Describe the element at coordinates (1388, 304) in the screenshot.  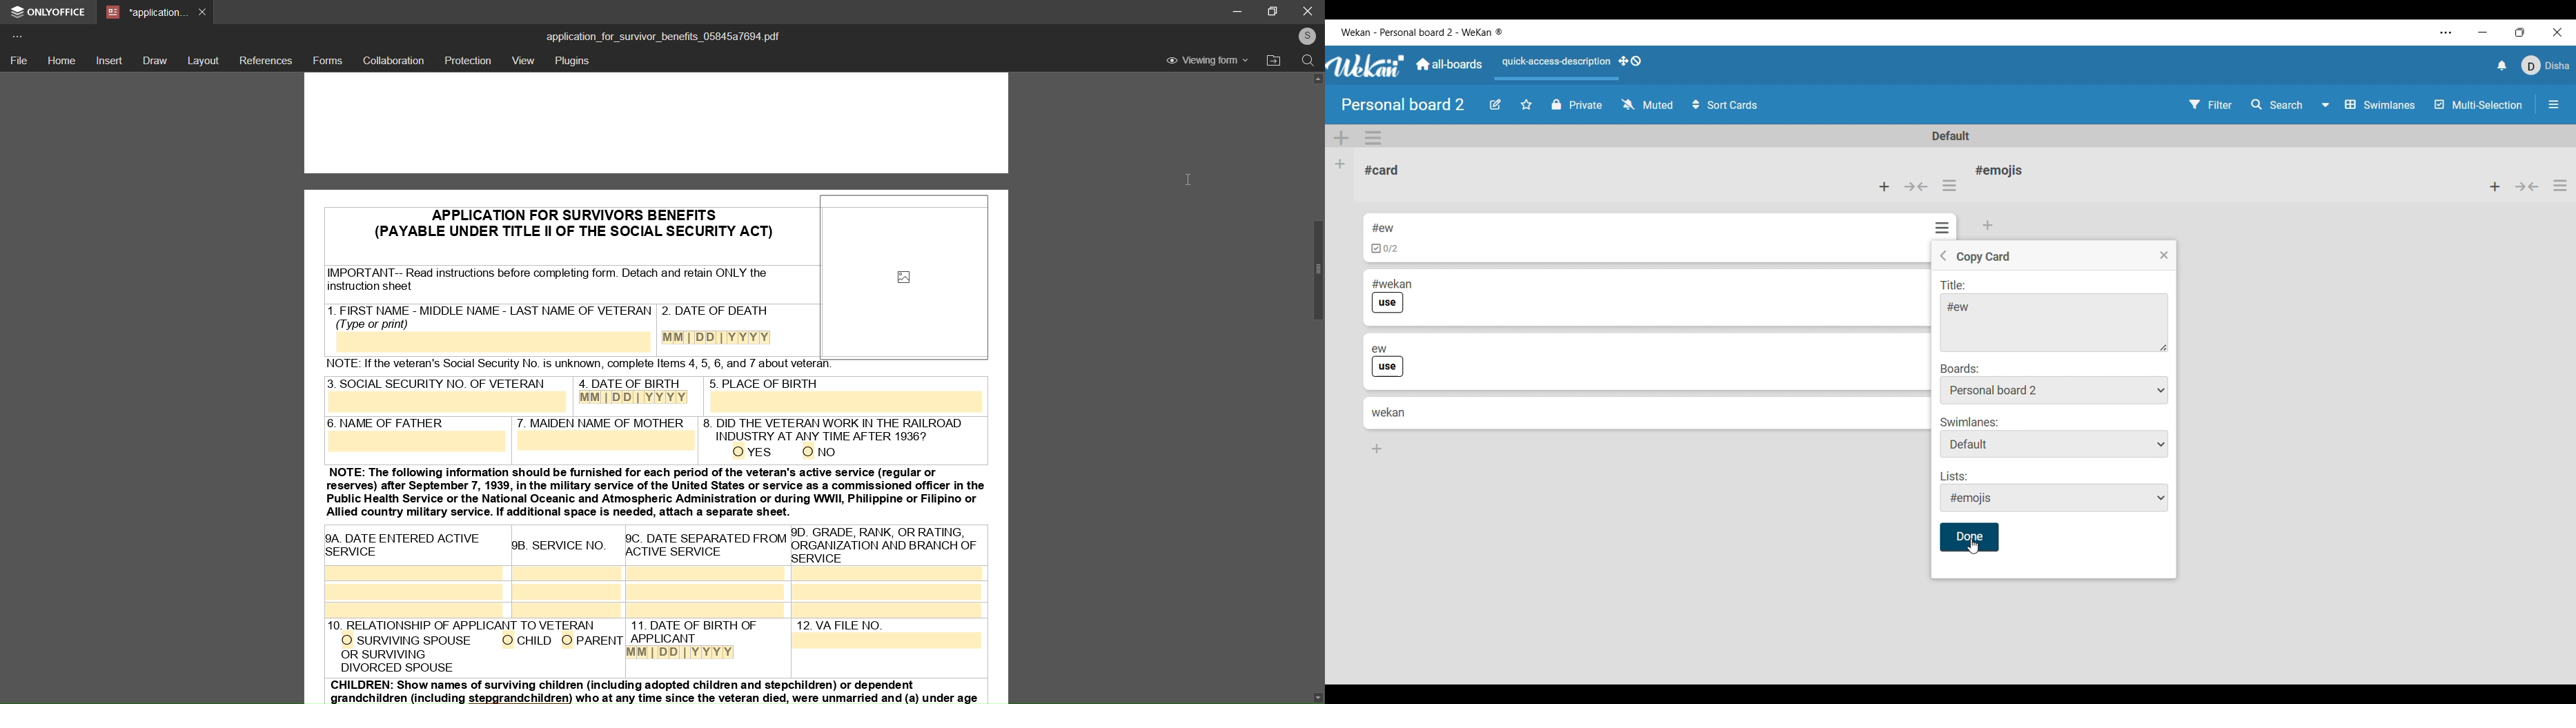
I see `Indicates use of label in card` at that location.